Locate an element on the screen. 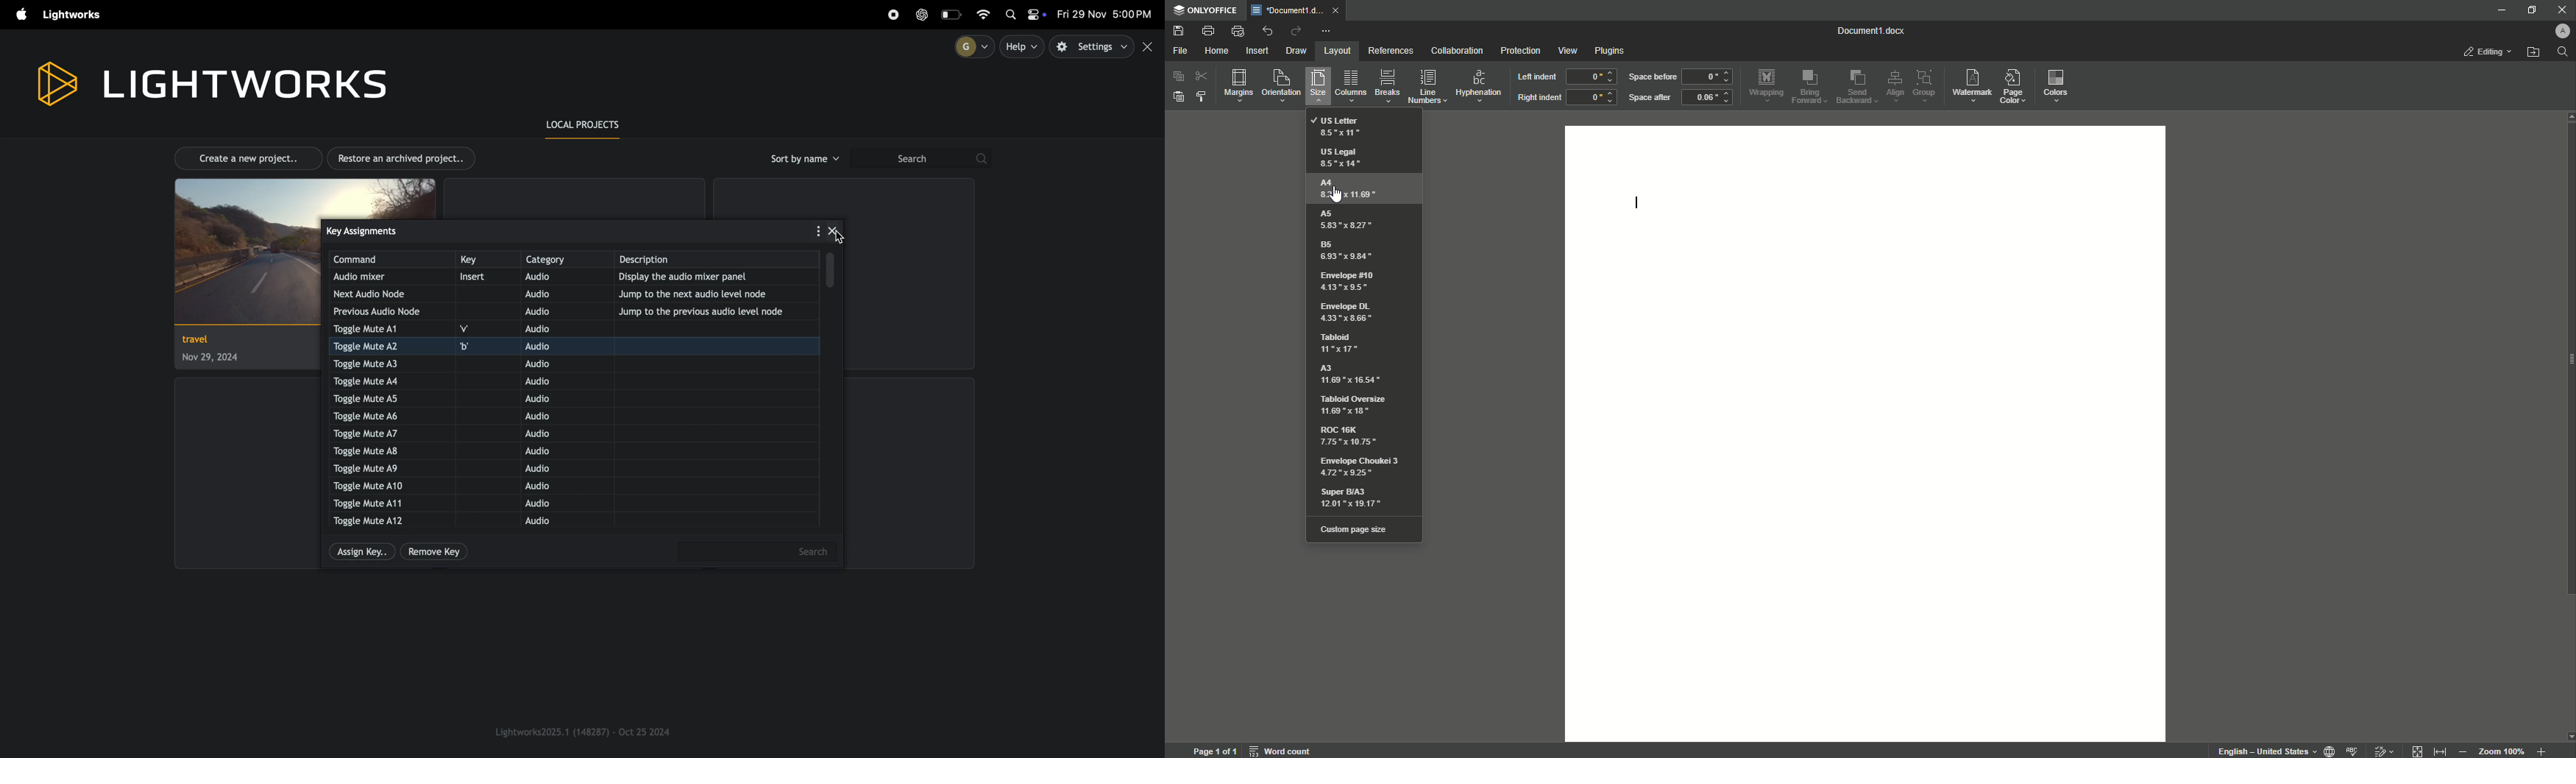 Image resolution: width=2576 pixels, height=784 pixels. audio is located at coordinates (554, 294).